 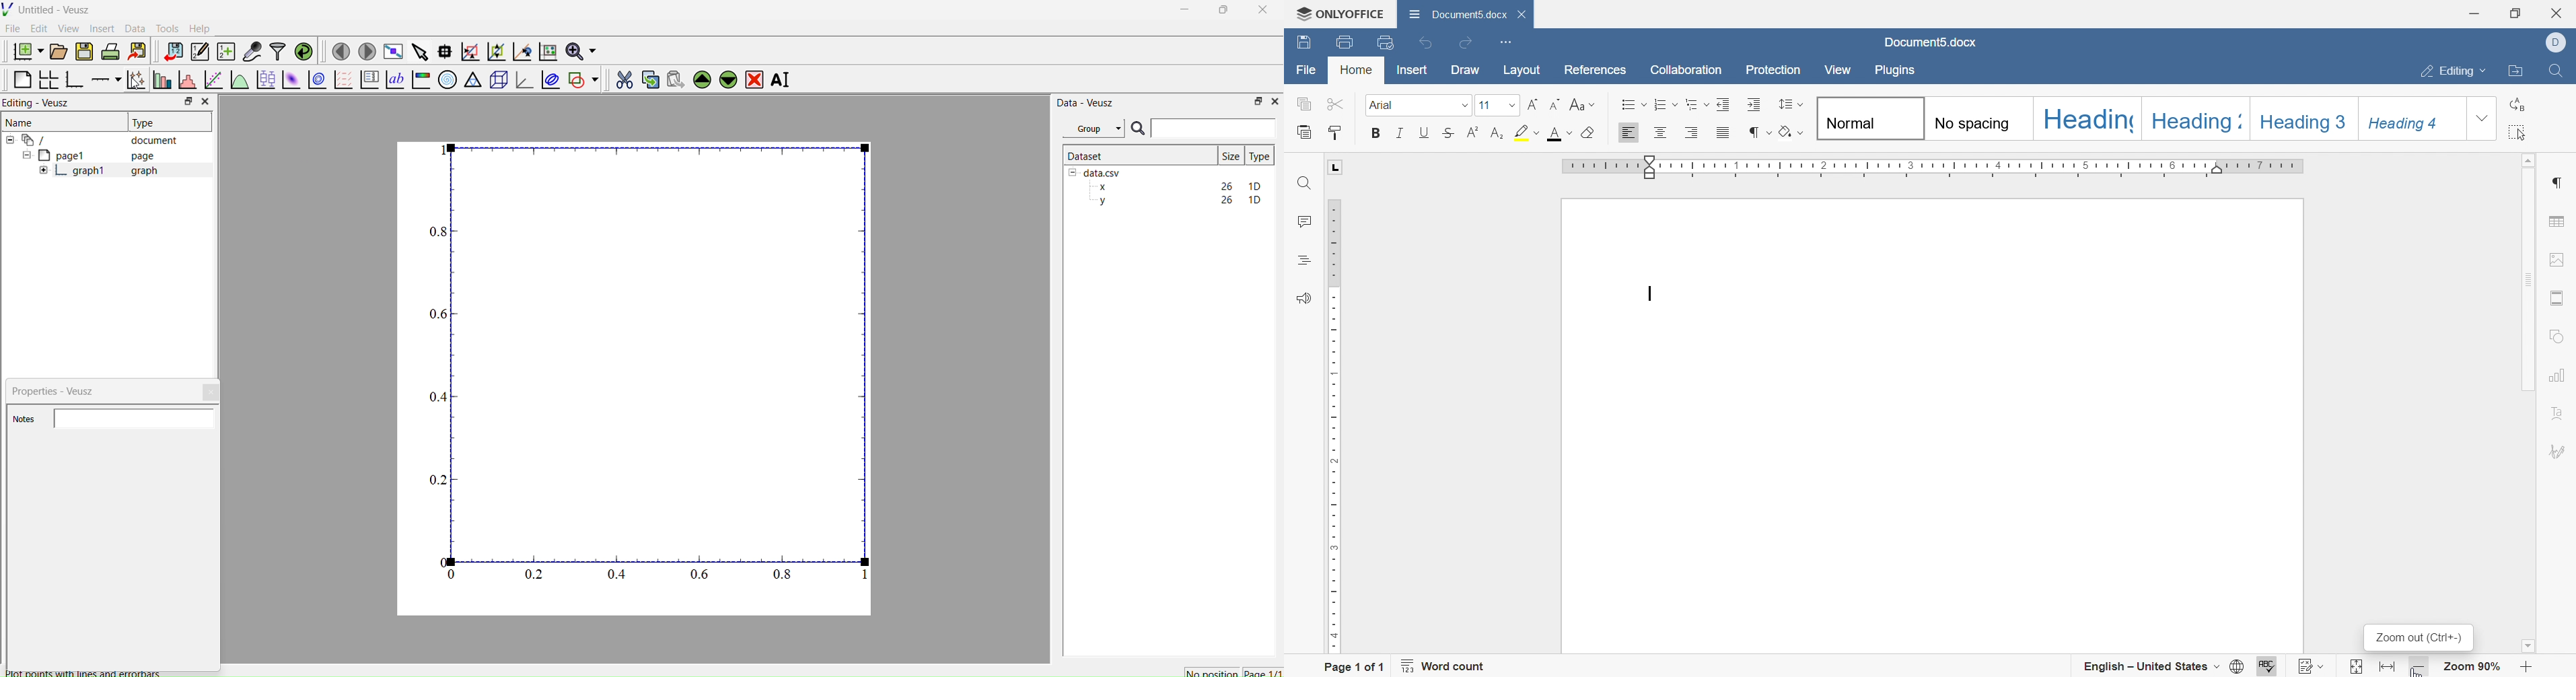 What do you see at coordinates (2561, 179) in the screenshot?
I see `paragraph settings` at bounding box center [2561, 179].